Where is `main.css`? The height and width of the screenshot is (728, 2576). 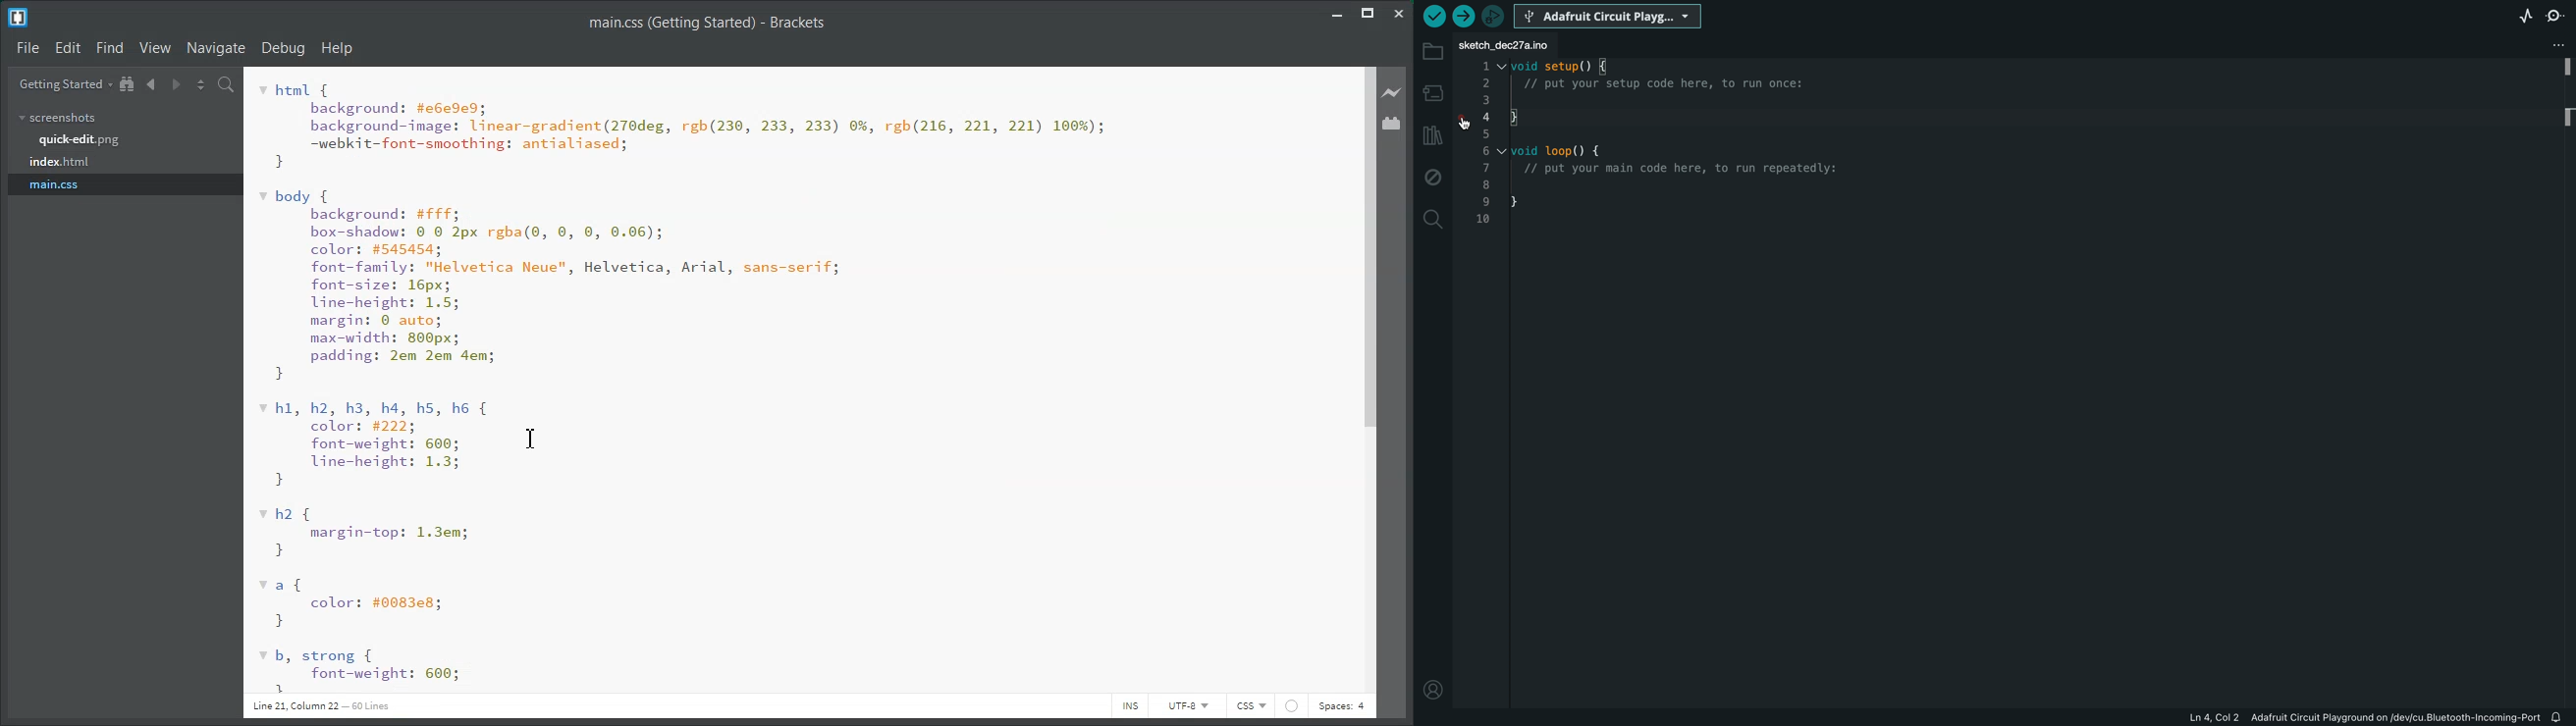 main.css is located at coordinates (55, 184).